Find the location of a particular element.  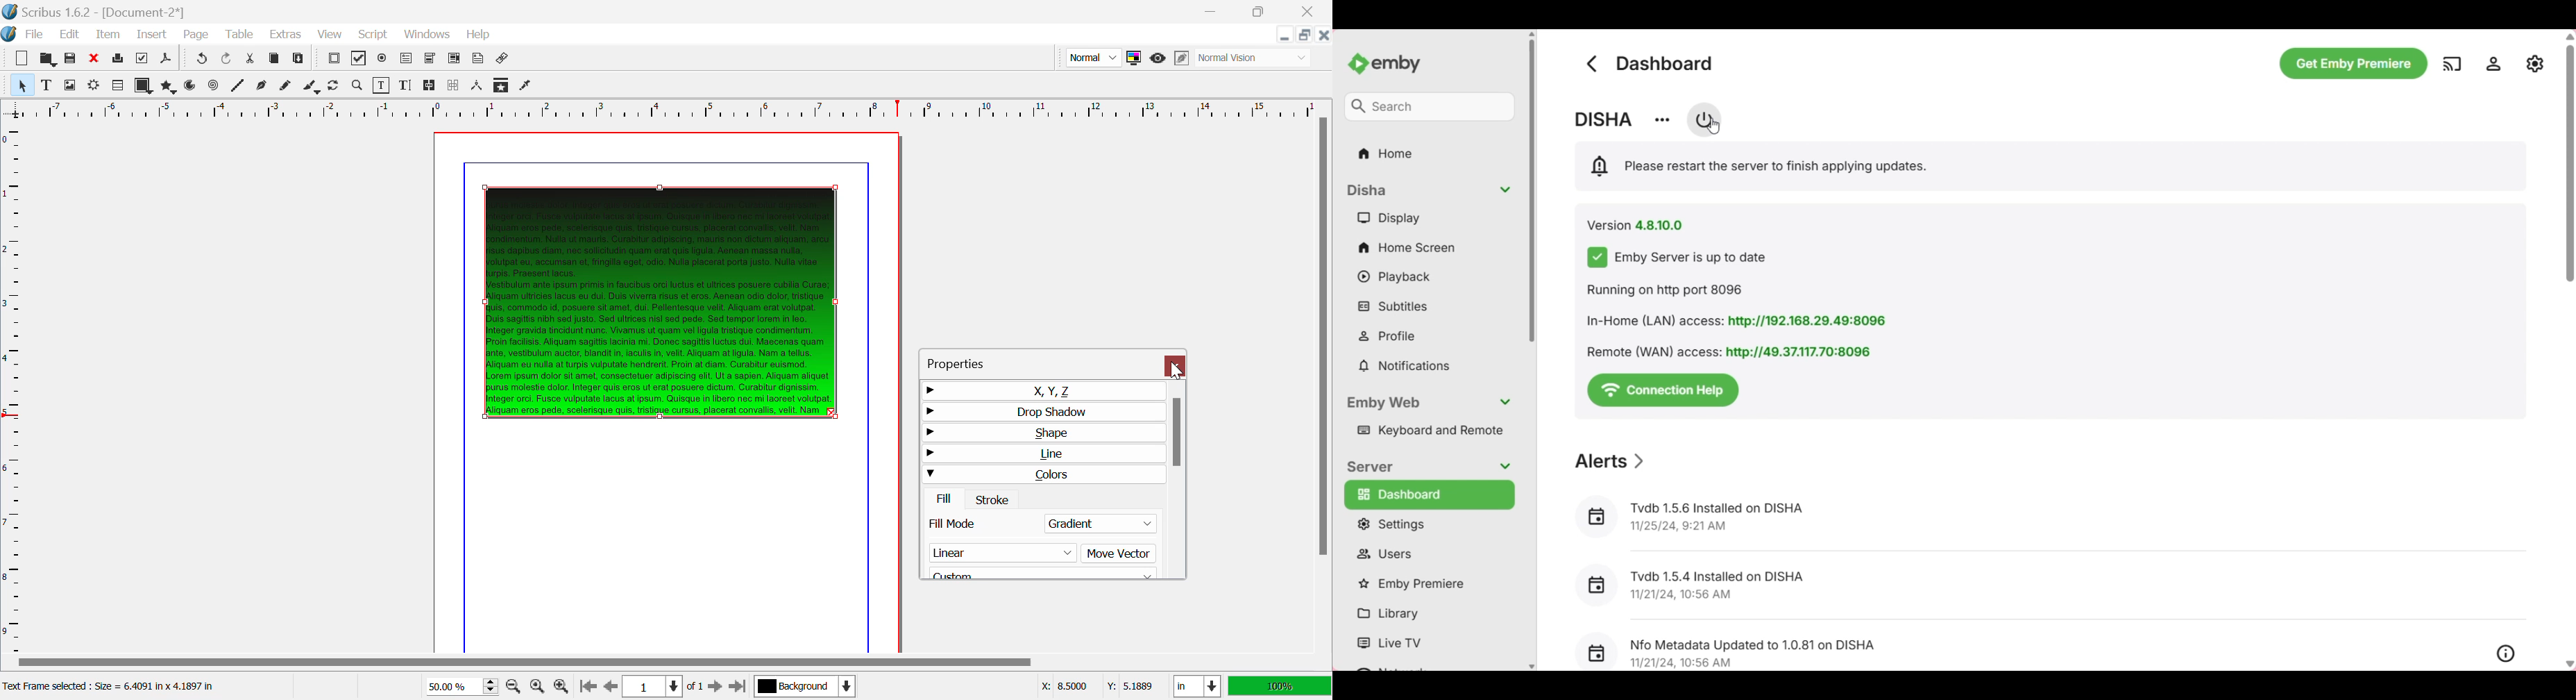

Cut is located at coordinates (251, 60).